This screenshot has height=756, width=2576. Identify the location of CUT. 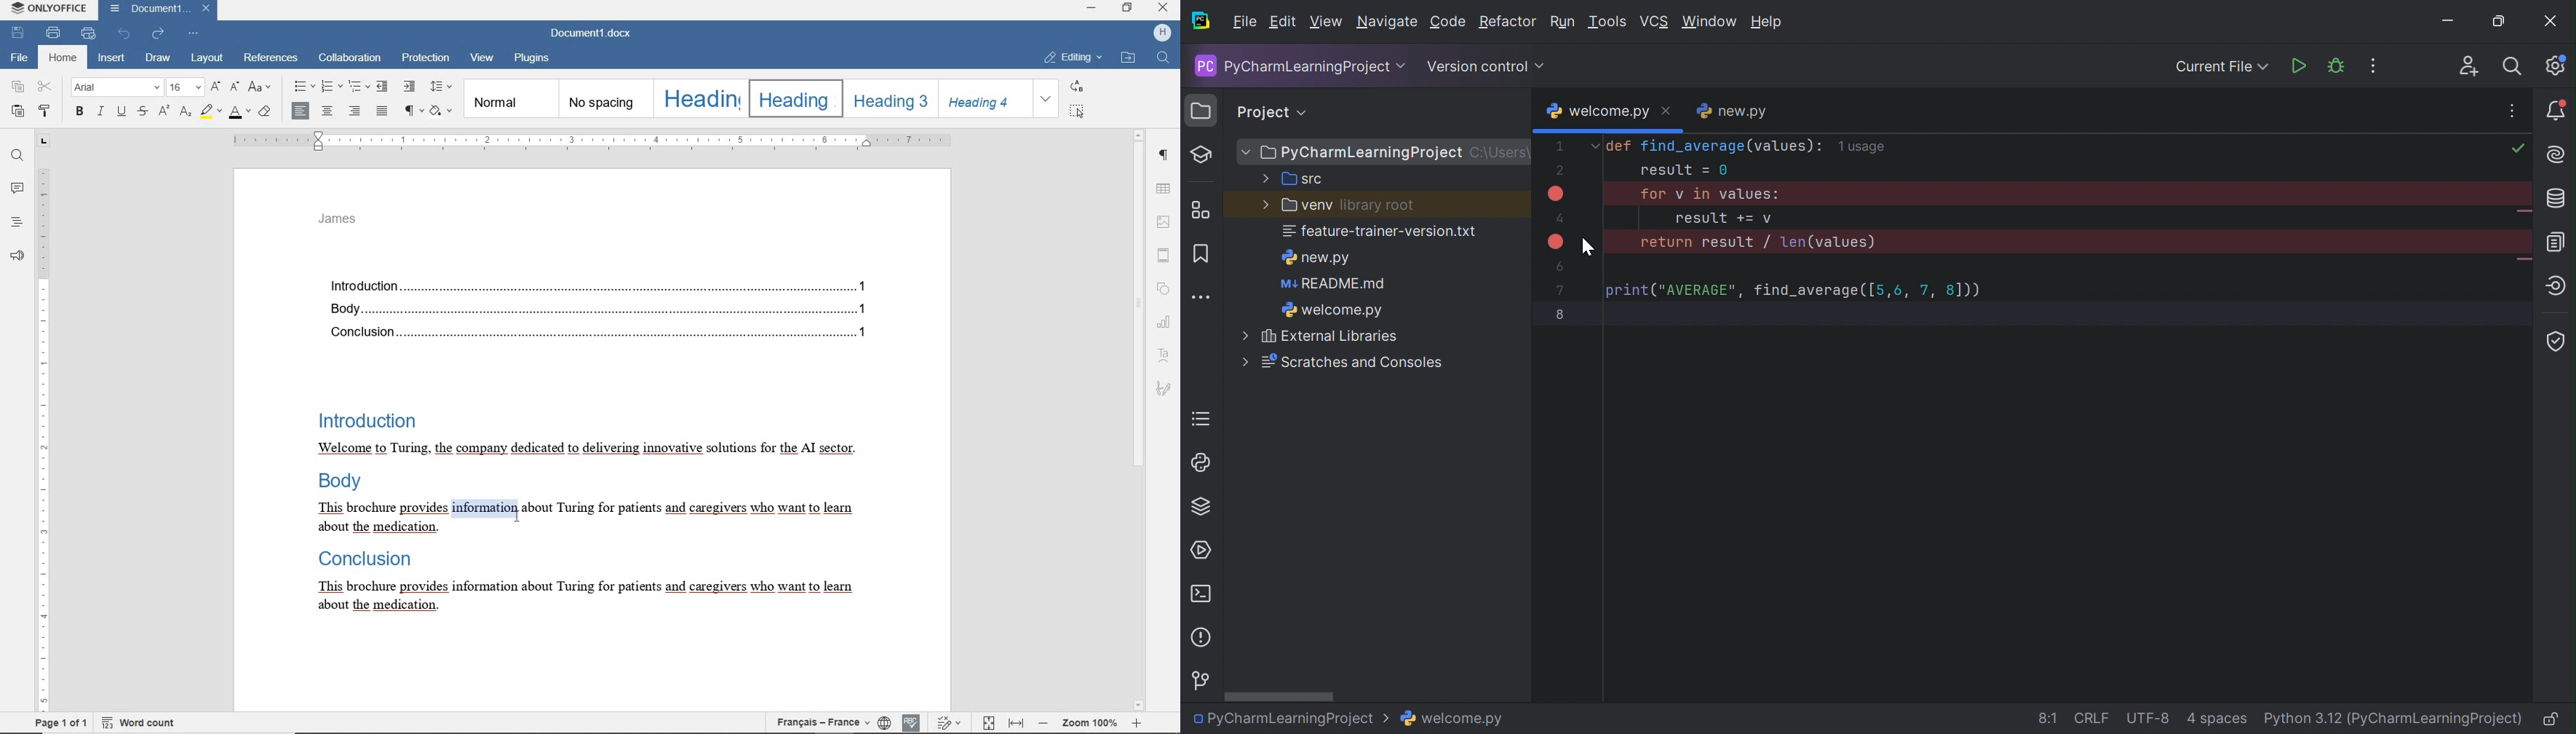
(46, 87).